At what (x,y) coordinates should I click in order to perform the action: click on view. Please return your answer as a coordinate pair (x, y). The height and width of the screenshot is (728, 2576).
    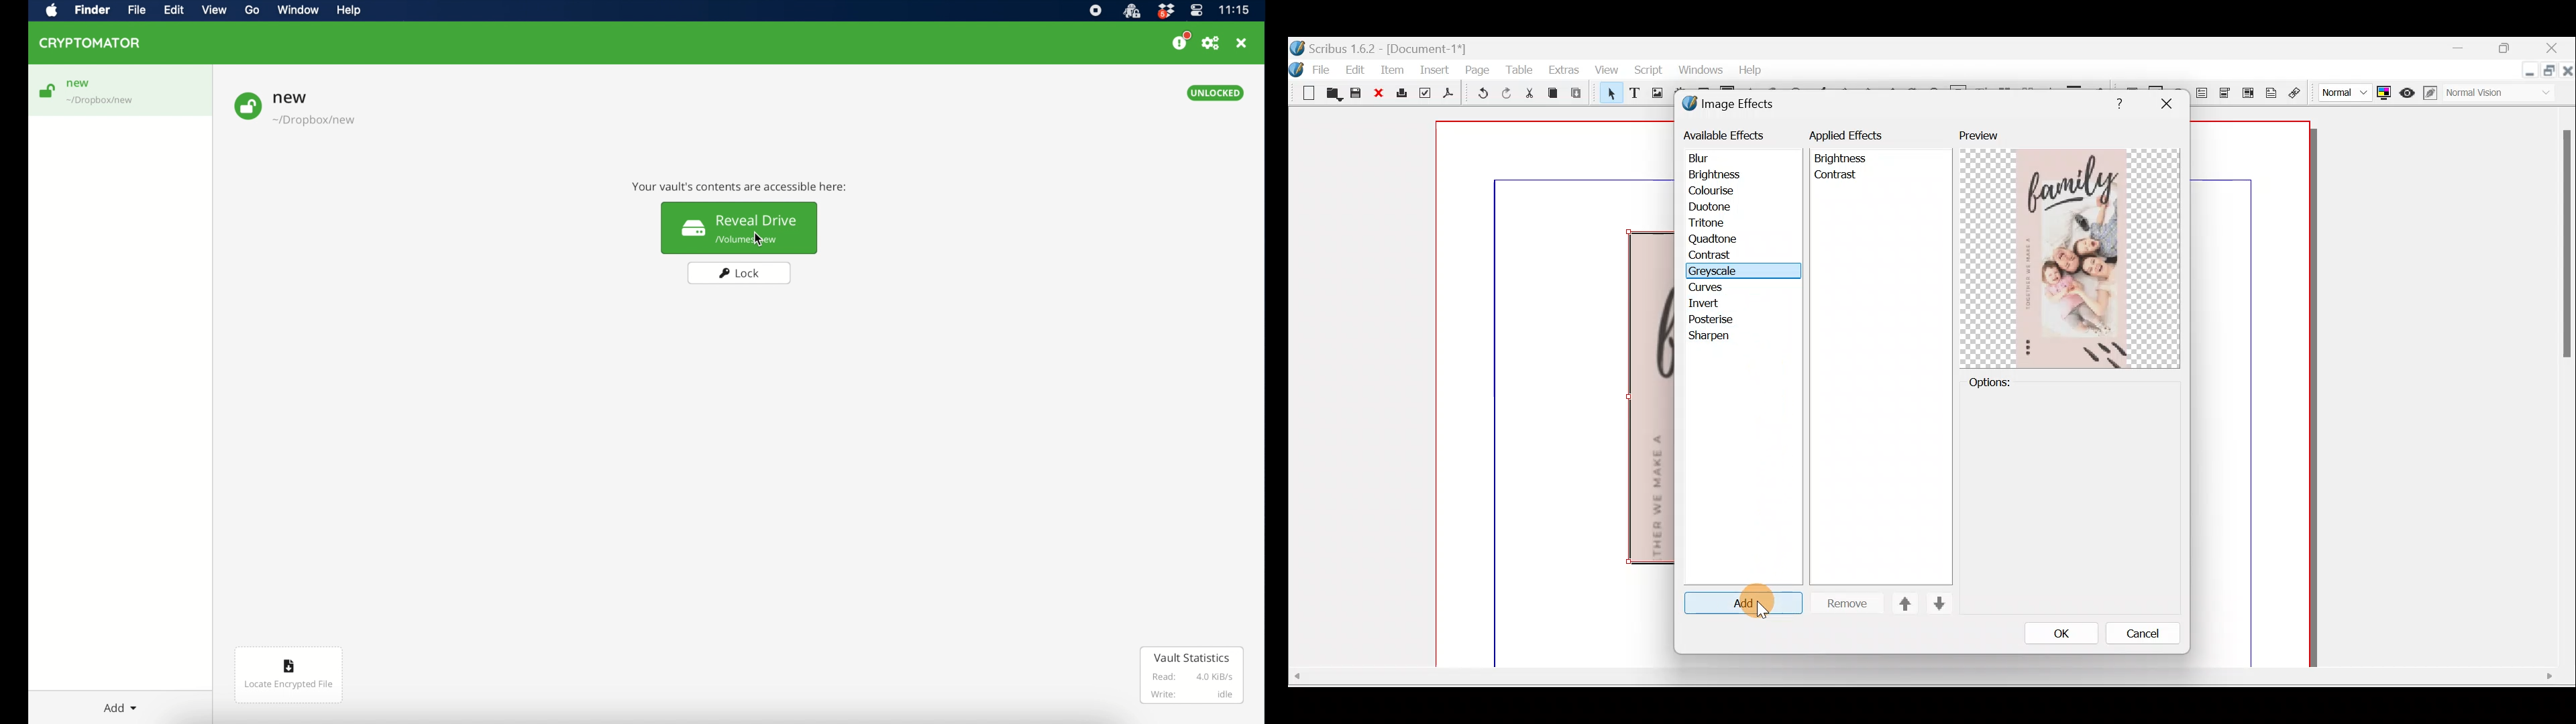
    Looking at the image, I should click on (214, 10).